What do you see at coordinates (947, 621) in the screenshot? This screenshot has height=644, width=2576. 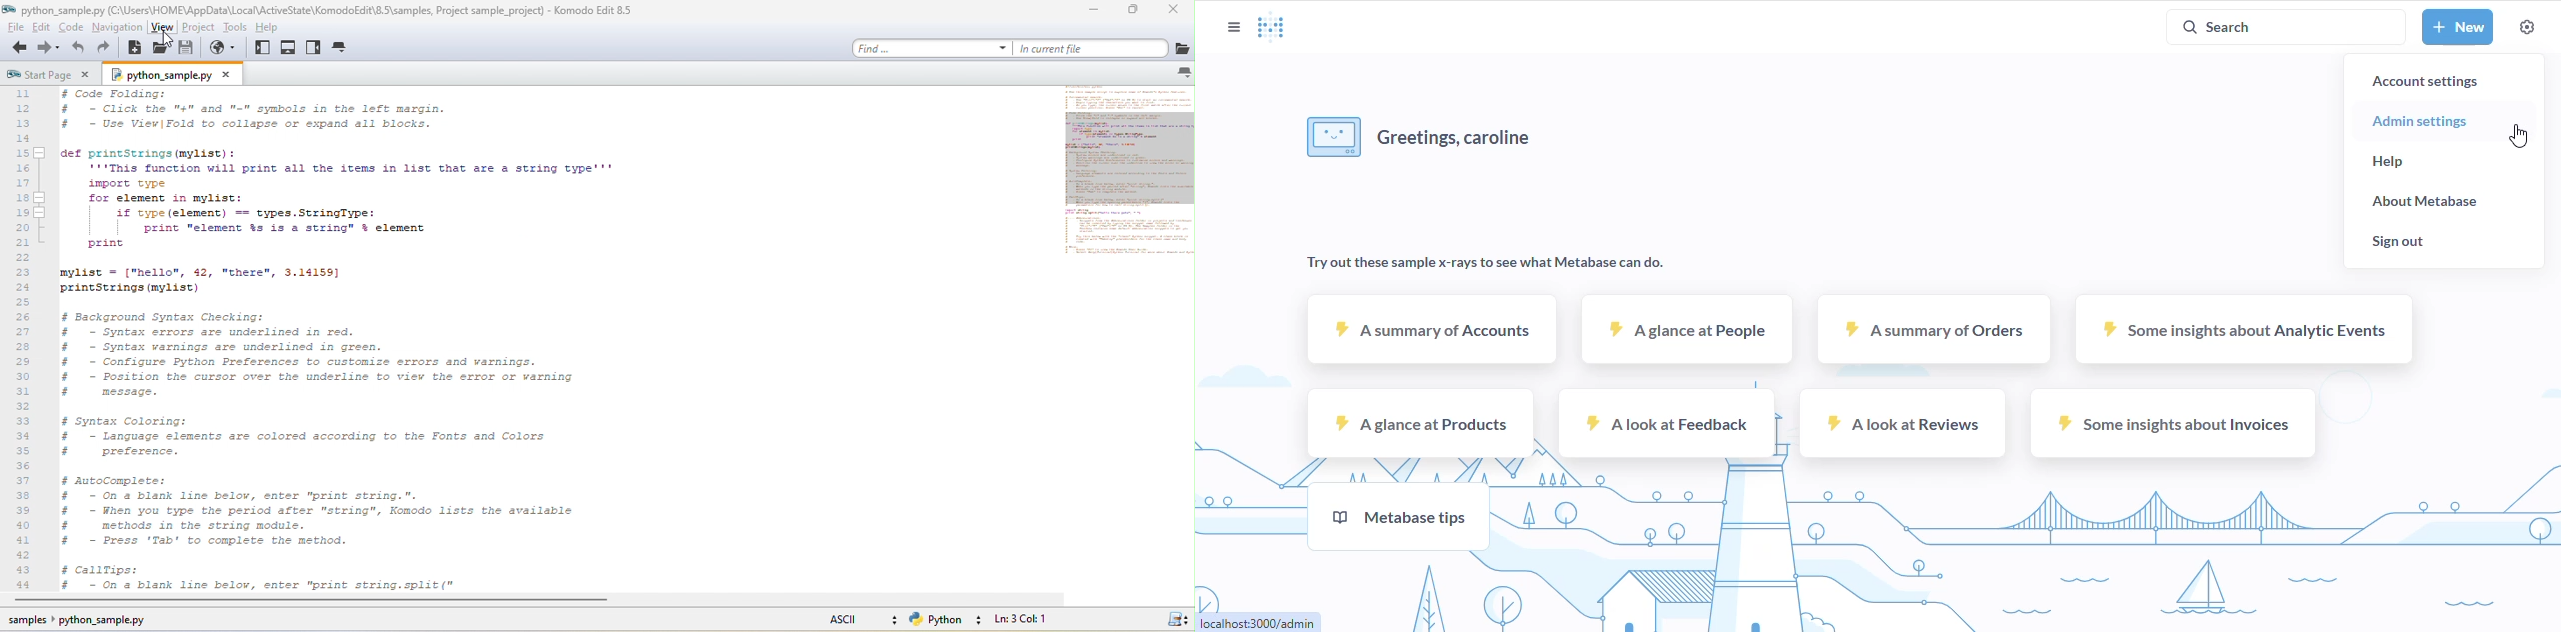 I see `python` at bounding box center [947, 621].